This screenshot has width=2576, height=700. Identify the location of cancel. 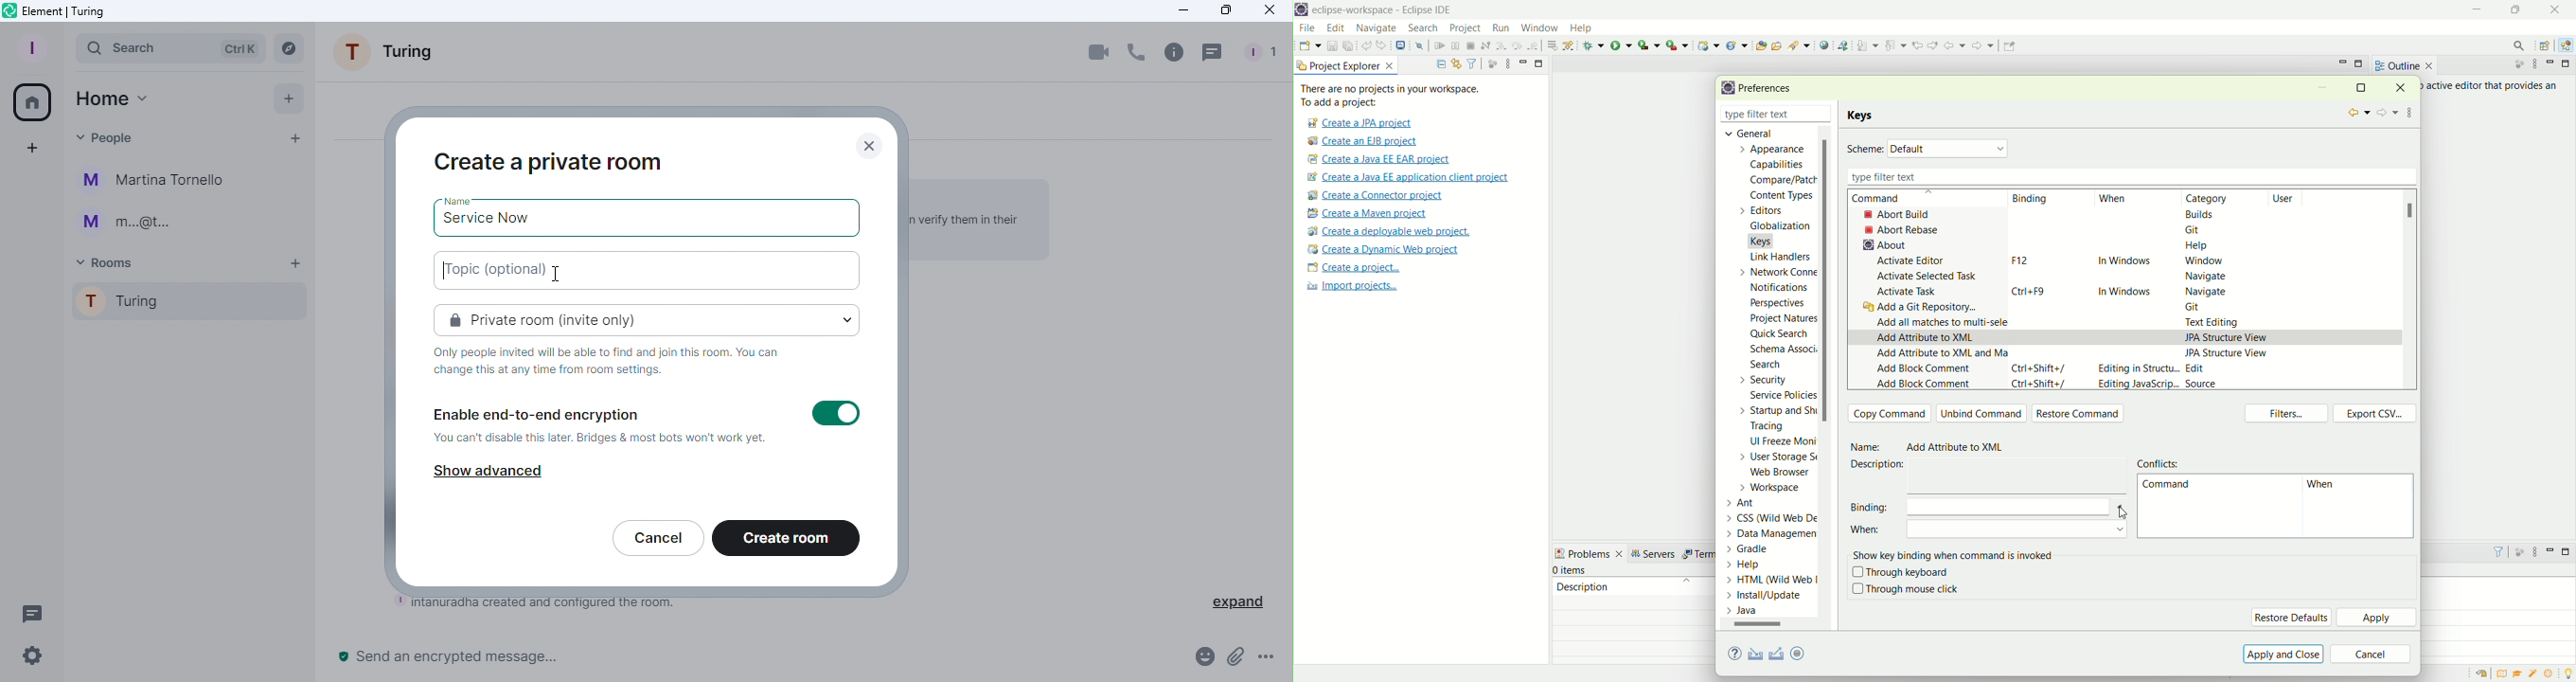
(2371, 655).